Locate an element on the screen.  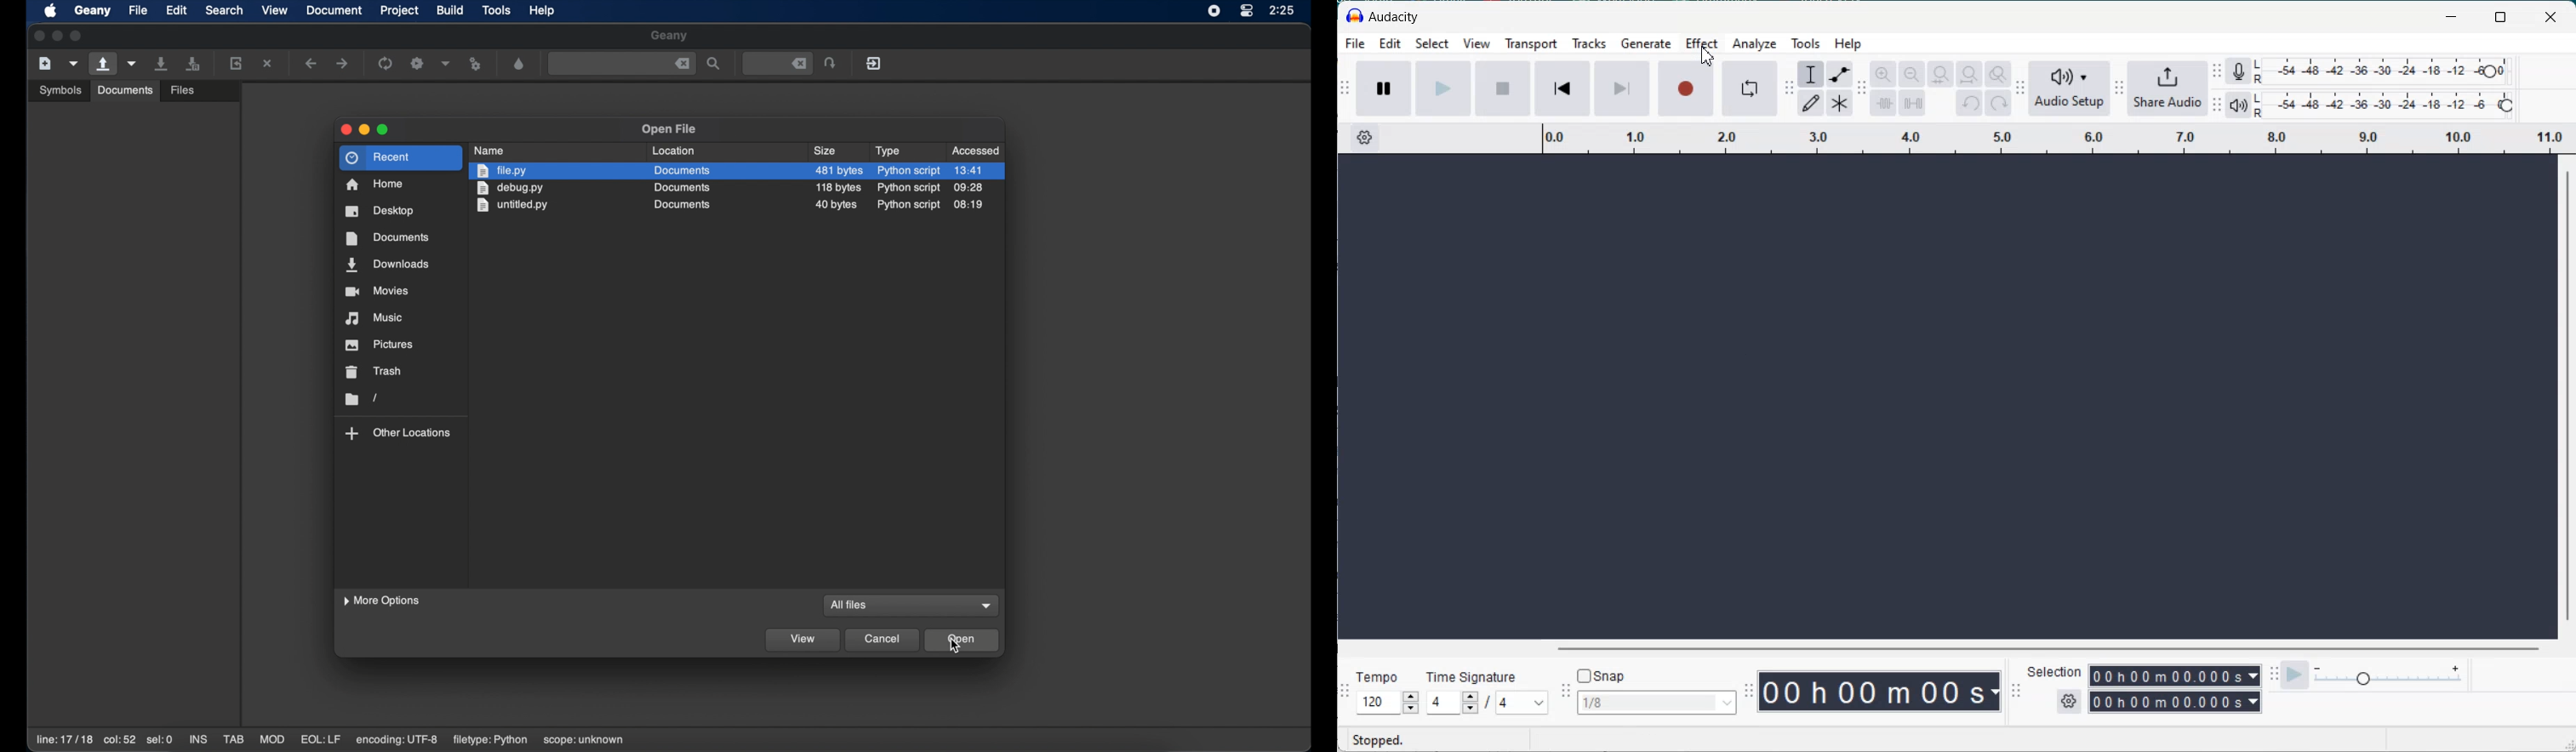
Audacity audio setup toolbar is located at coordinates (2019, 88).